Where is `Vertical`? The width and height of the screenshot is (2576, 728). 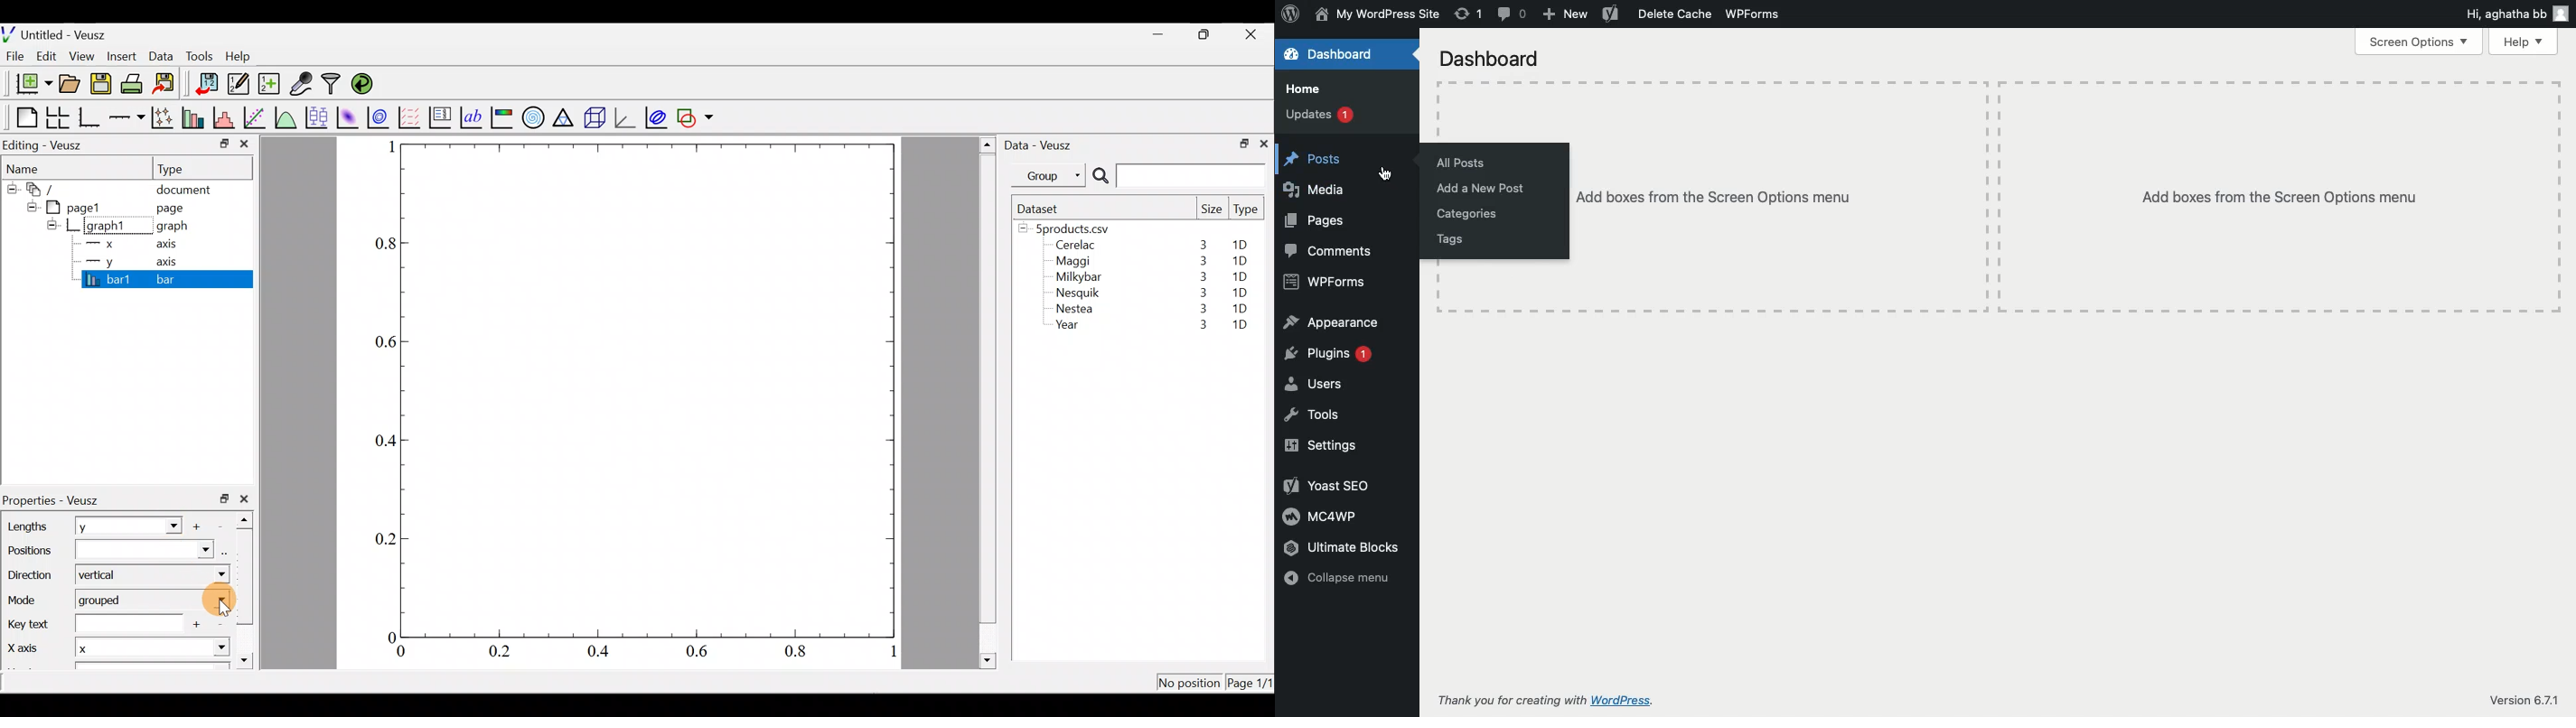 Vertical is located at coordinates (105, 576).